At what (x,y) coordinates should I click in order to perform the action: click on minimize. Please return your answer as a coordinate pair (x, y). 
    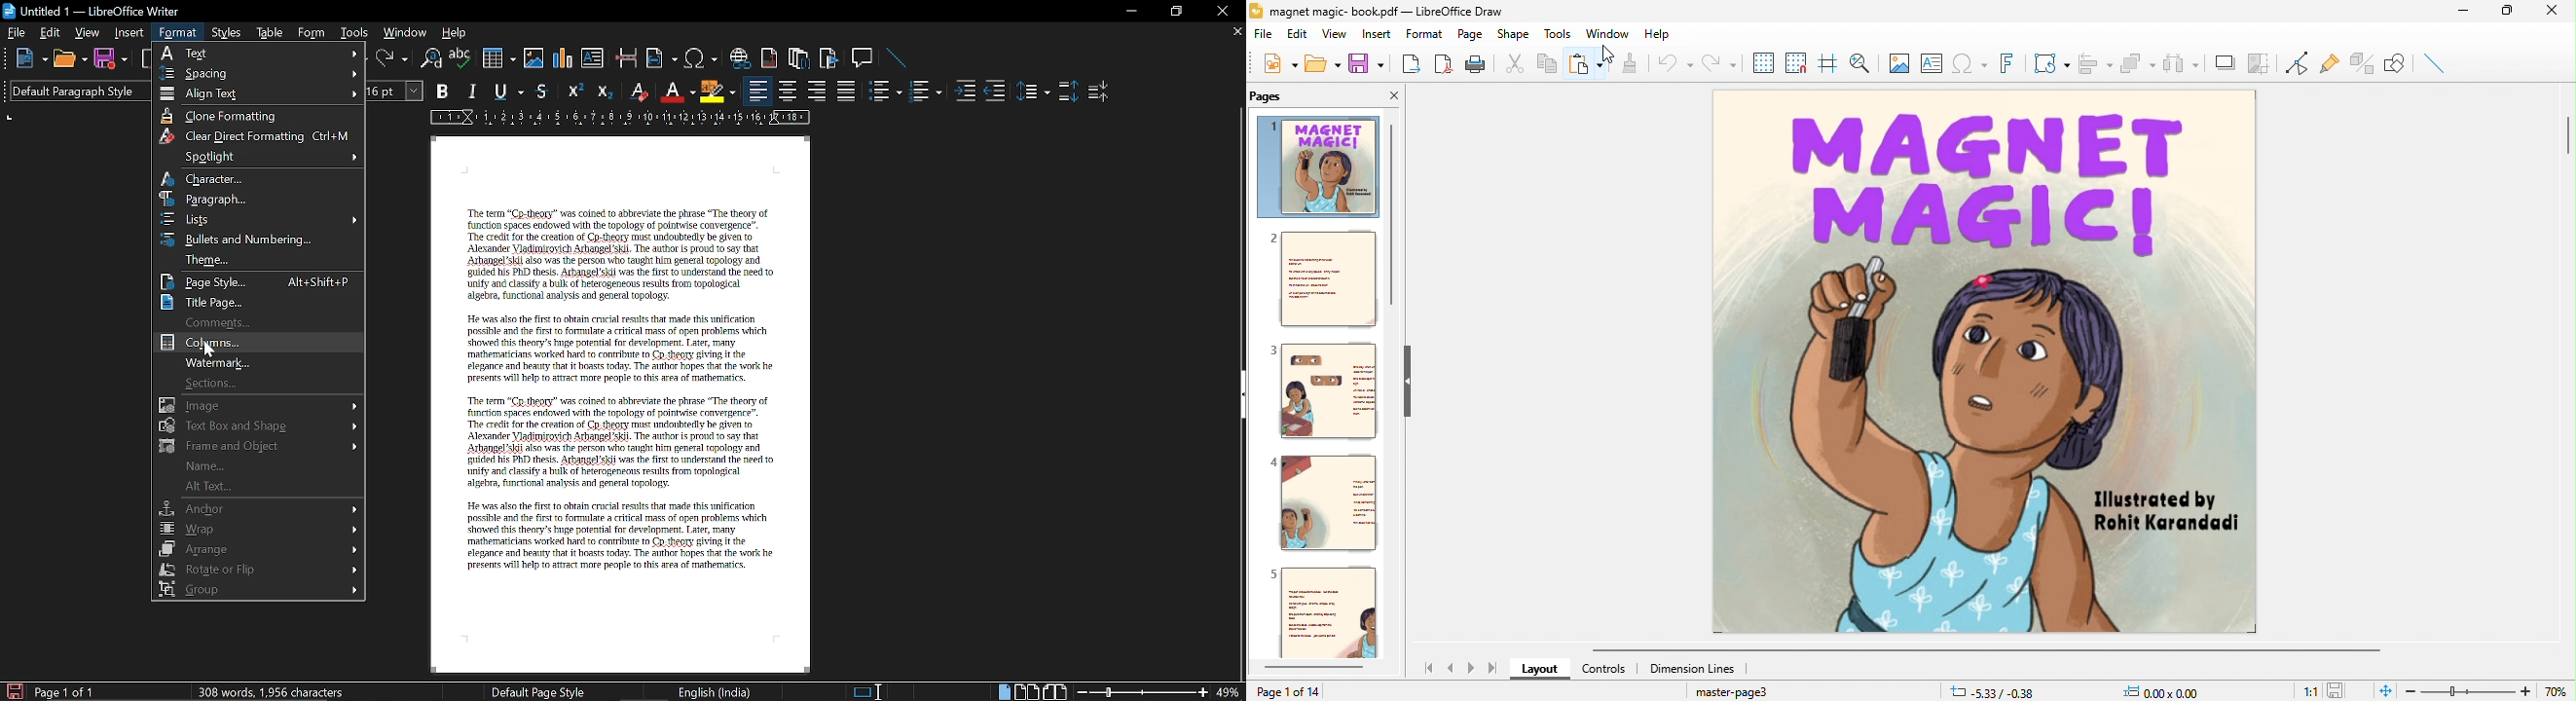
    Looking at the image, I should click on (2460, 12).